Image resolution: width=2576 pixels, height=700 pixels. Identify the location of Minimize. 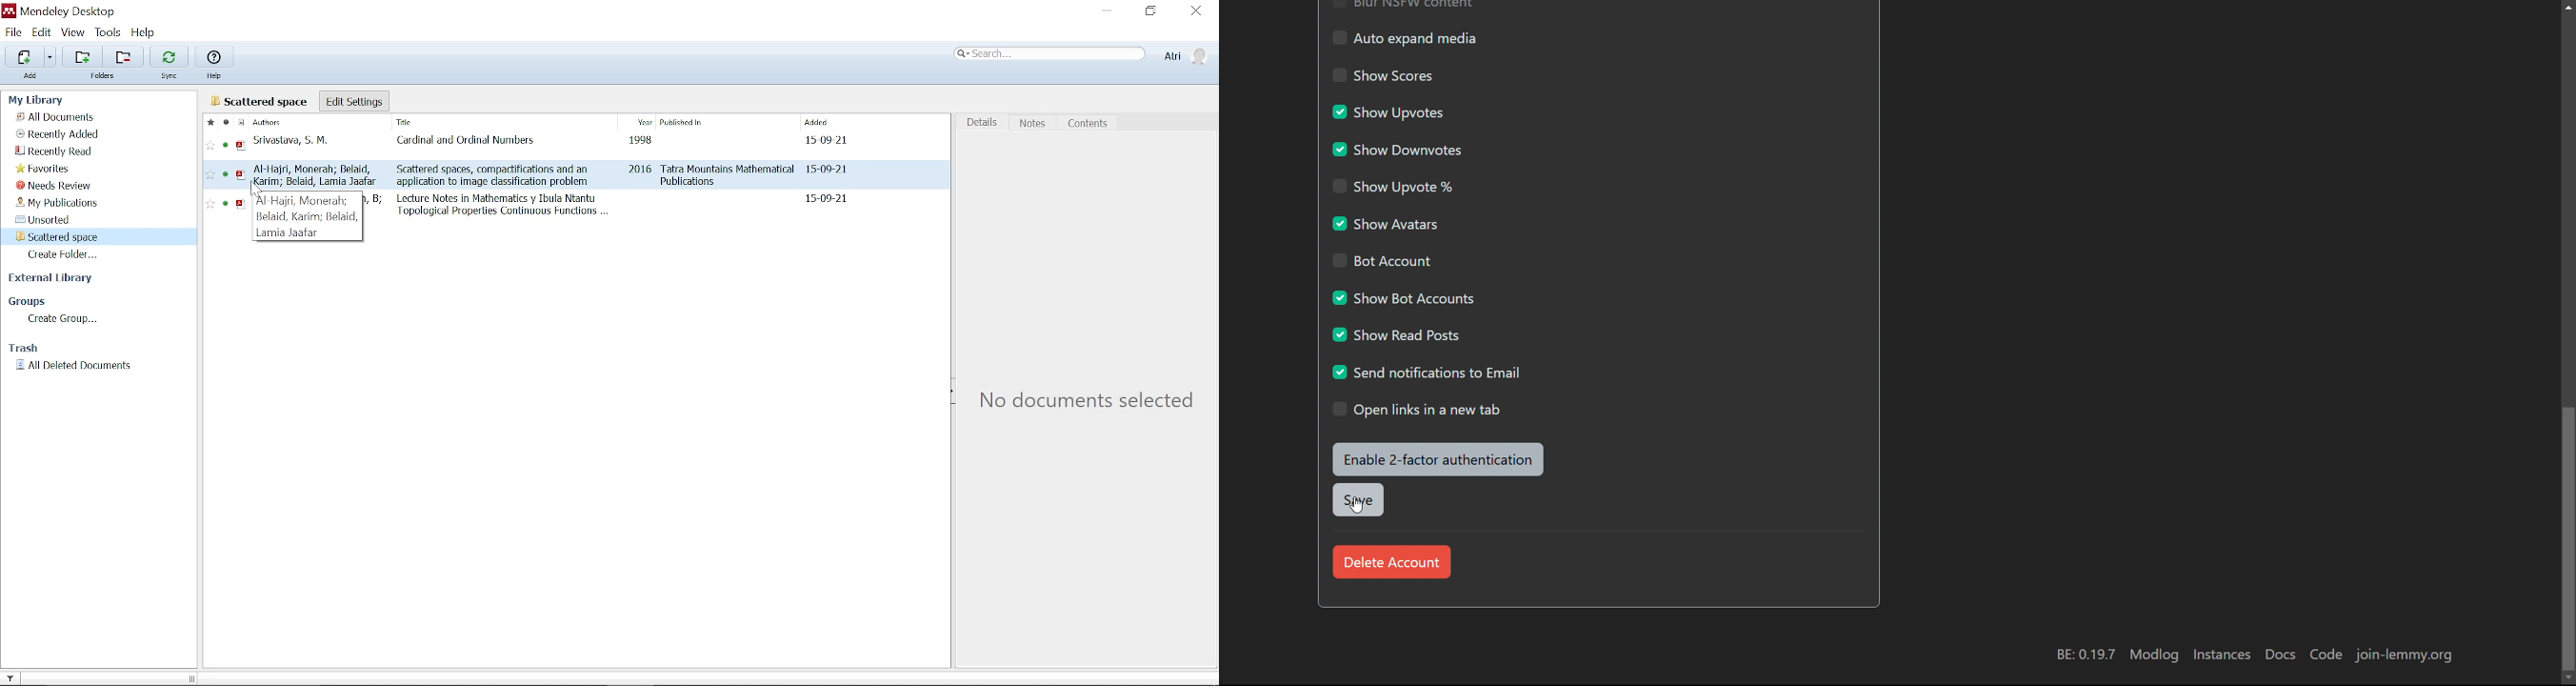
(1107, 11).